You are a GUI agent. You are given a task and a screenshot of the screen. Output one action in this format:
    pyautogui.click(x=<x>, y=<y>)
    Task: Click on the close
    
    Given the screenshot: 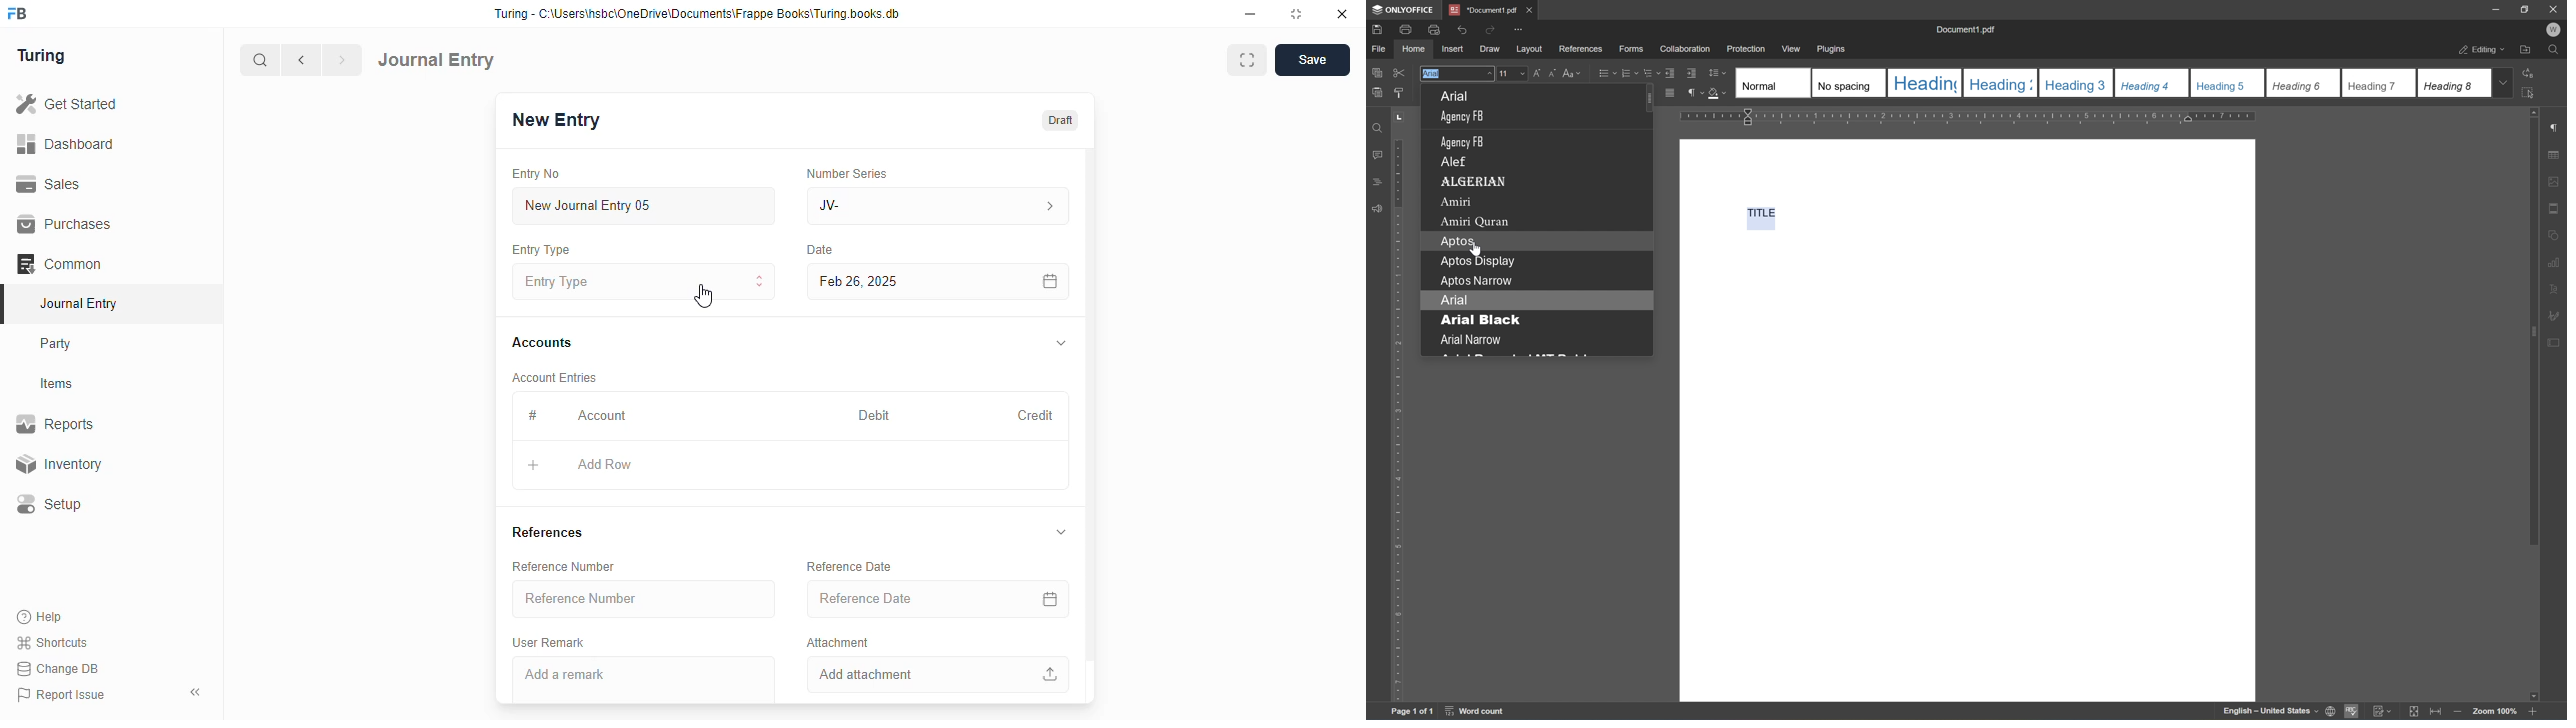 What is the action you would take?
    pyautogui.click(x=1342, y=14)
    